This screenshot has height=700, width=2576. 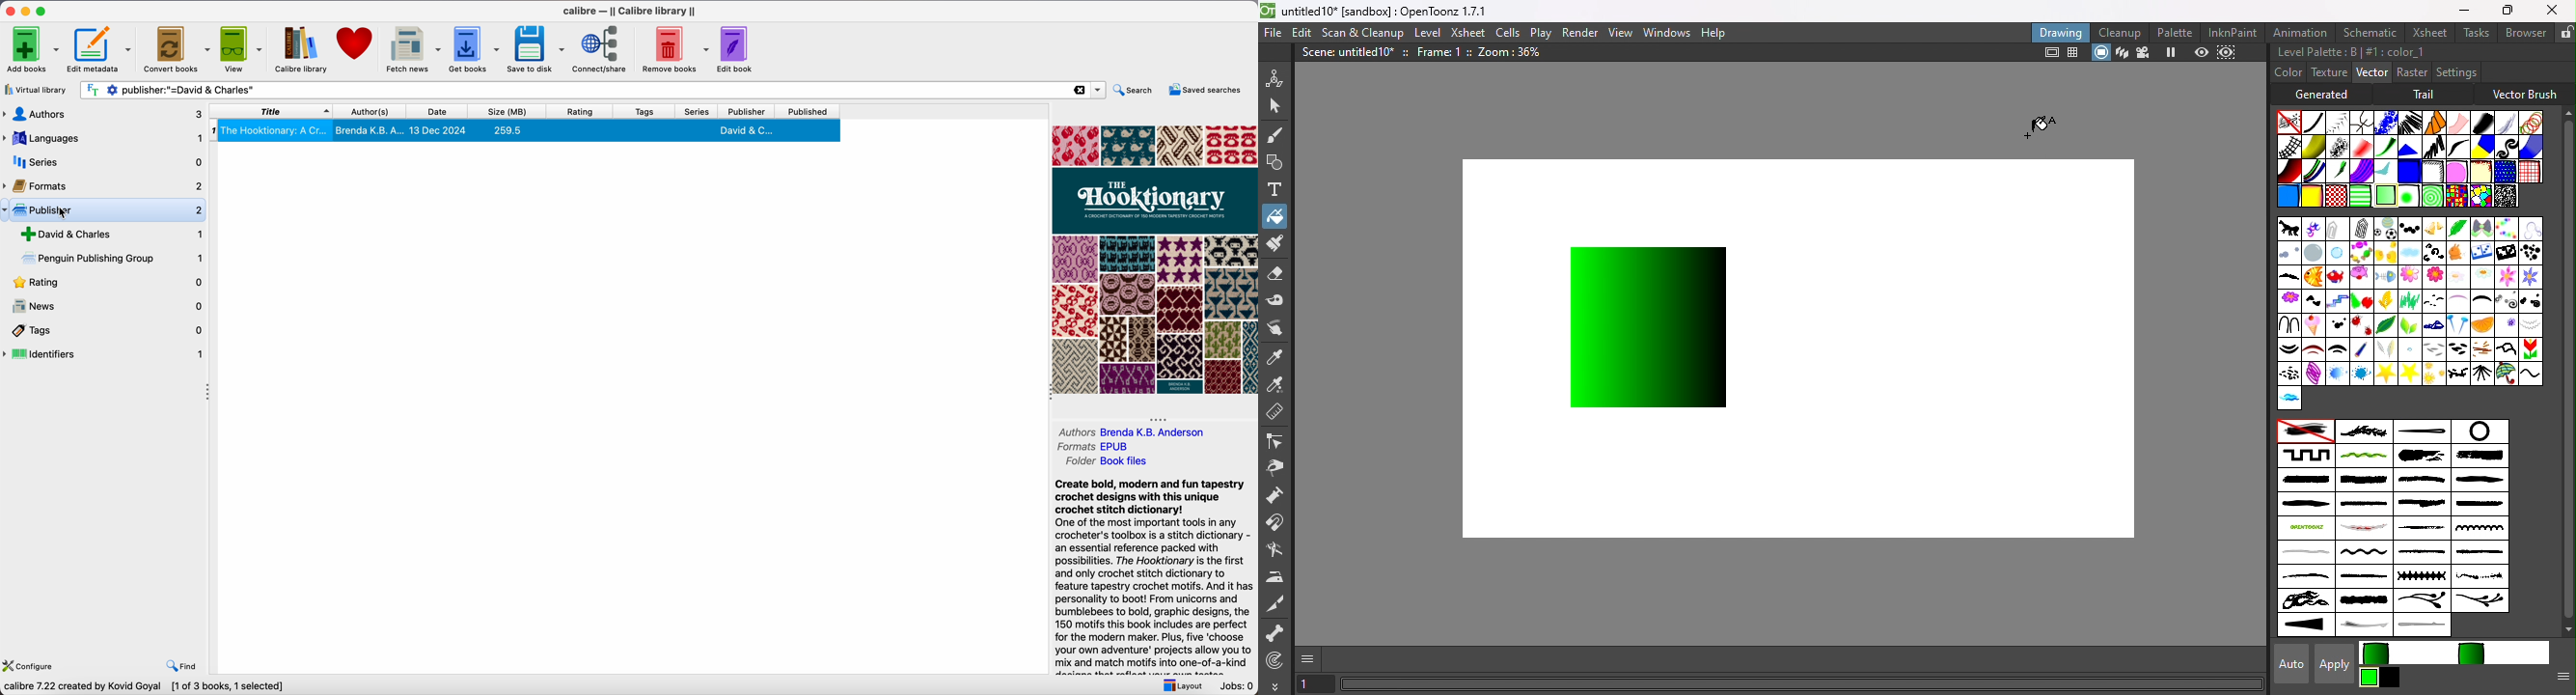 What do you see at coordinates (2553, 10) in the screenshot?
I see `Close` at bounding box center [2553, 10].